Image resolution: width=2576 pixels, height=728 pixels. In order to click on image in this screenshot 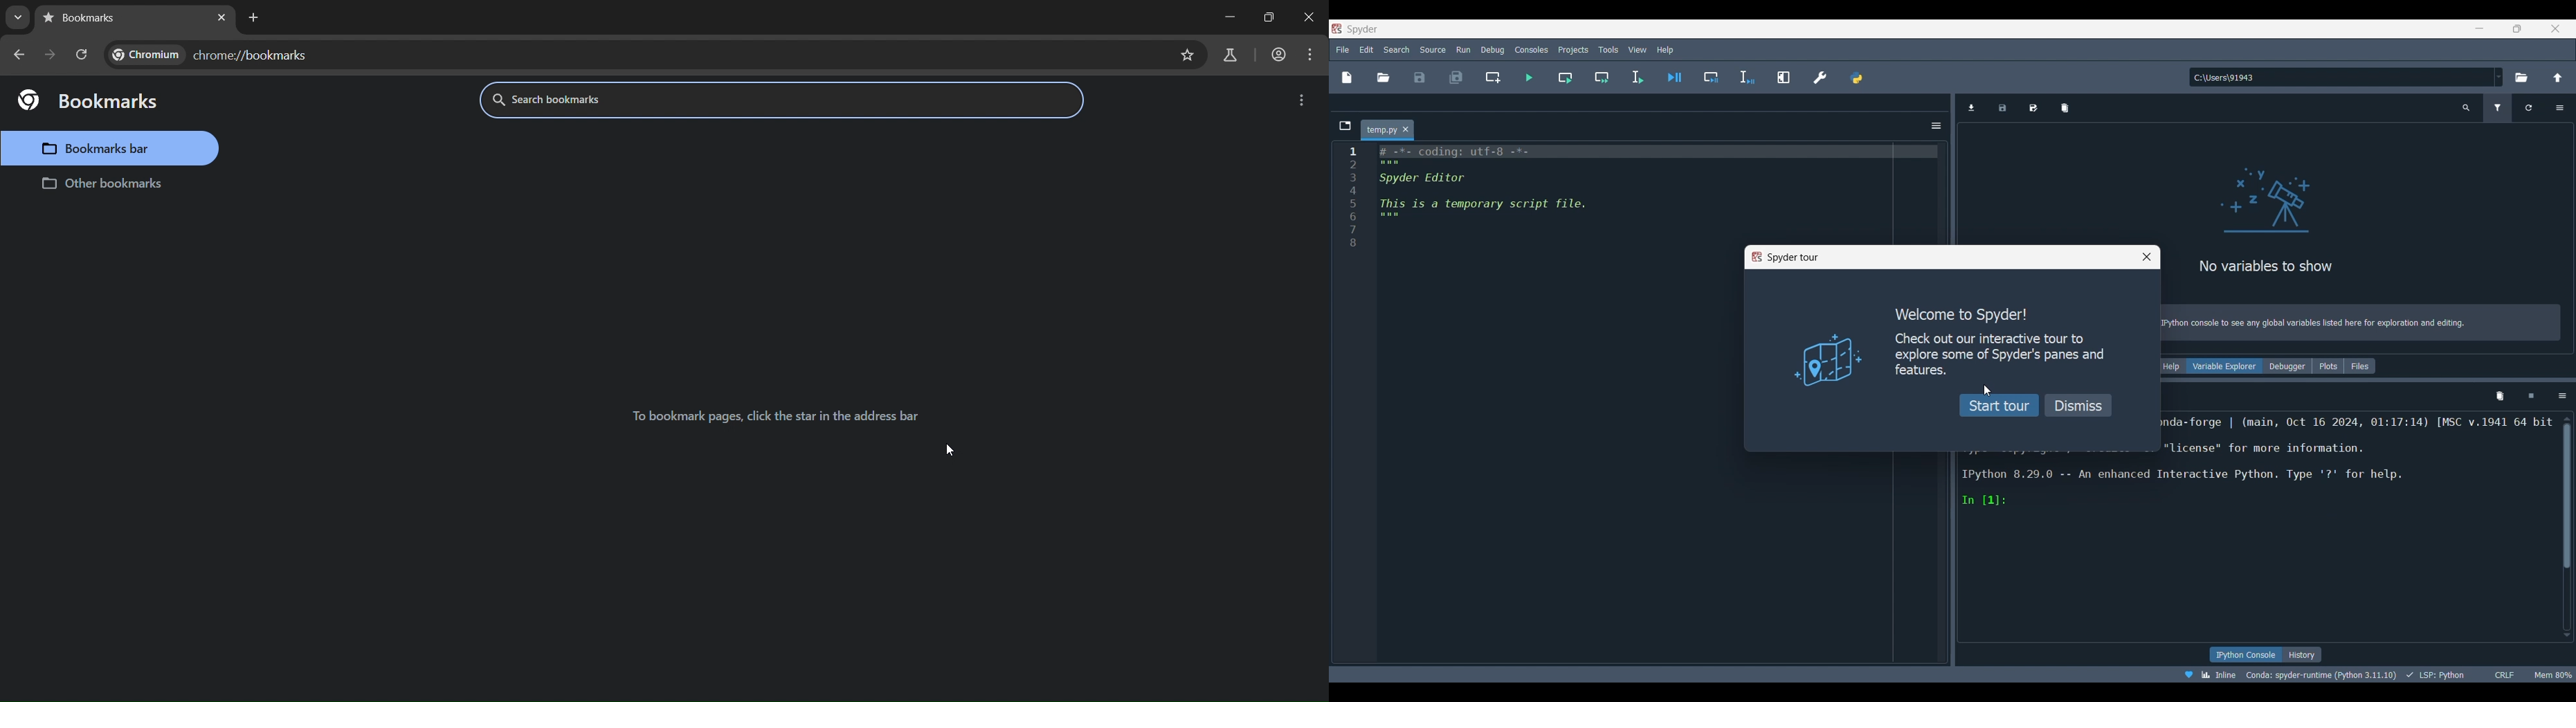, I will do `click(2279, 203)`.